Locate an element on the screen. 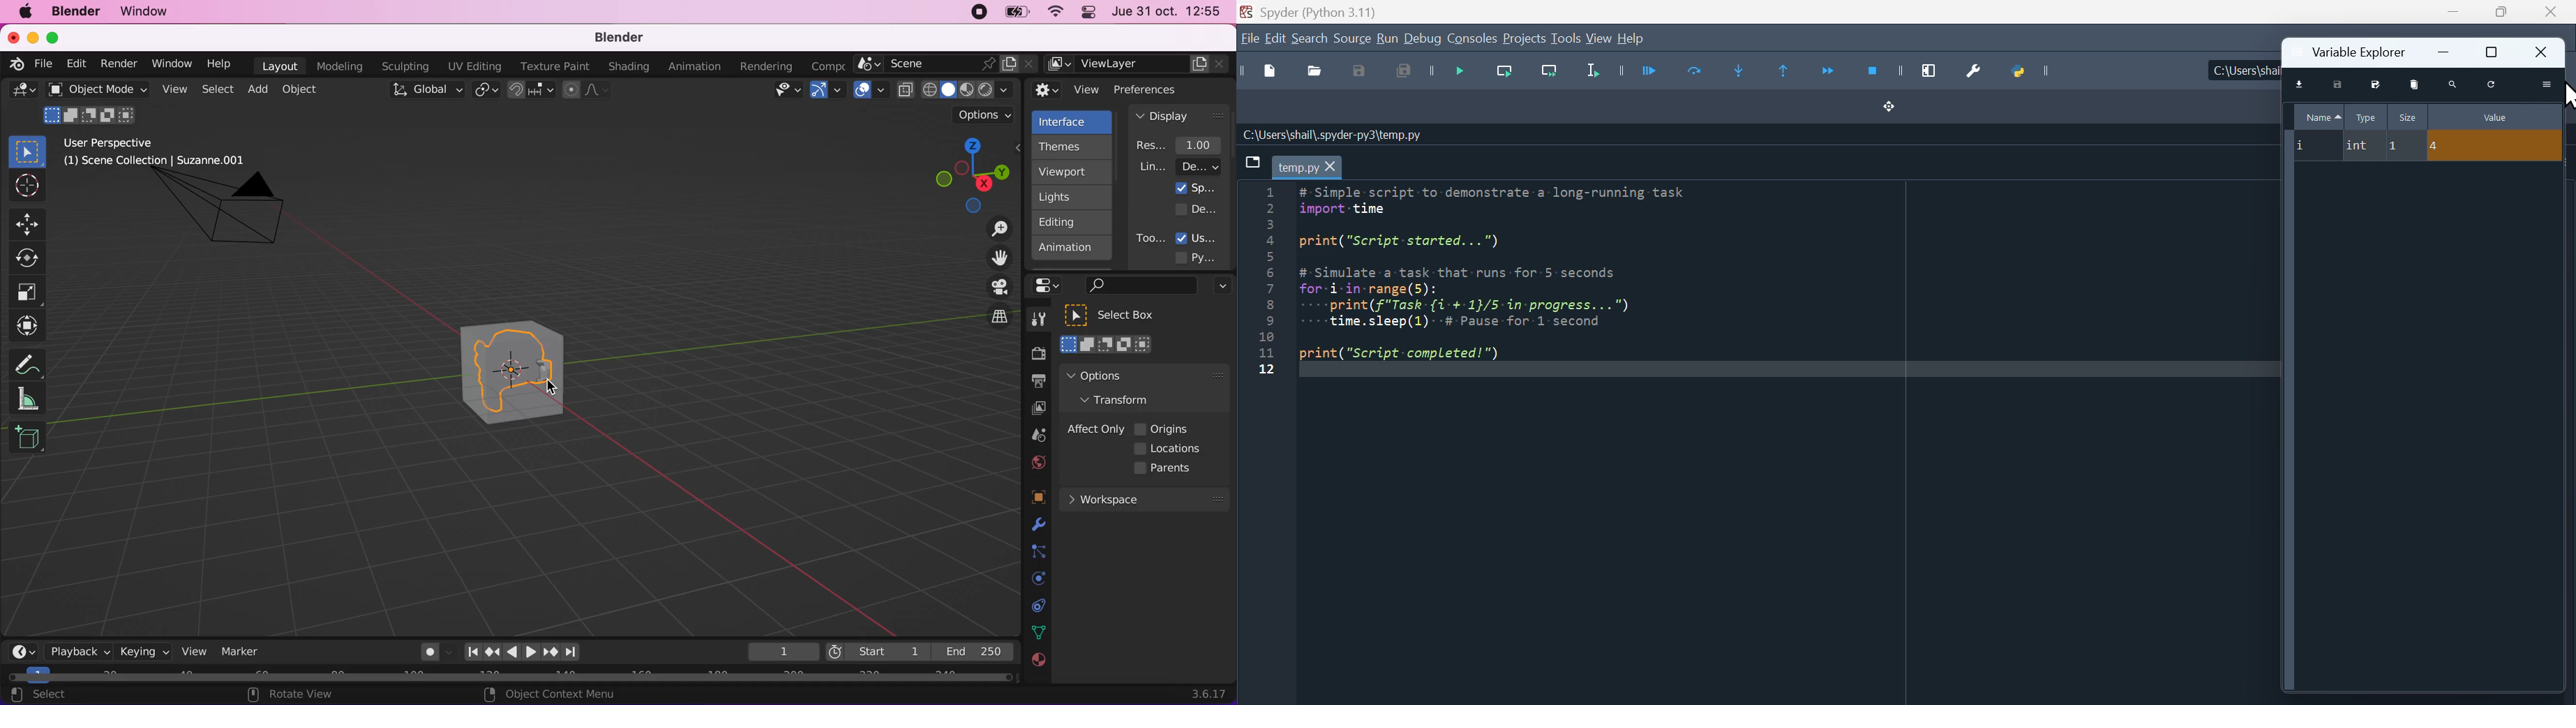 The width and height of the screenshot is (2576, 728). general is located at coordinates (23, 93).